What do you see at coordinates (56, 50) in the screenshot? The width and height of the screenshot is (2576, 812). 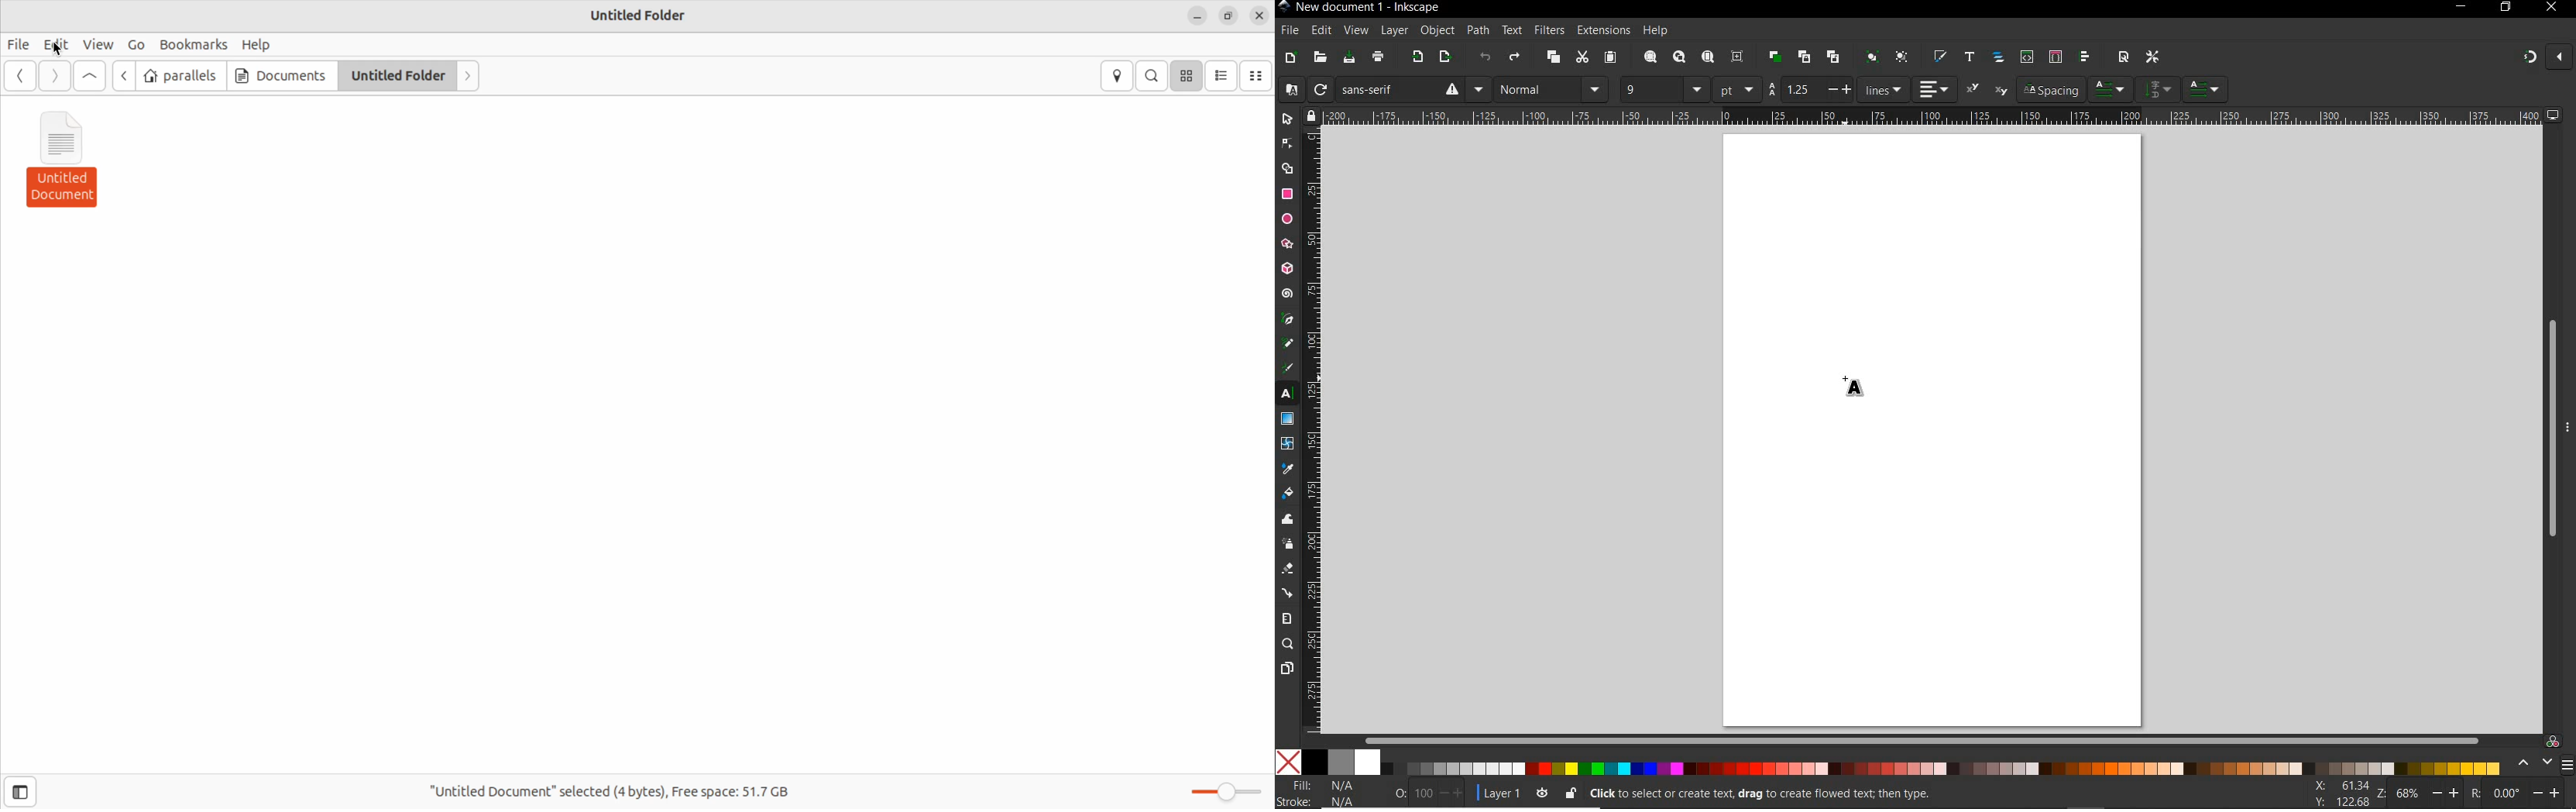 I see `cursor` at bounding box center [56, 50].